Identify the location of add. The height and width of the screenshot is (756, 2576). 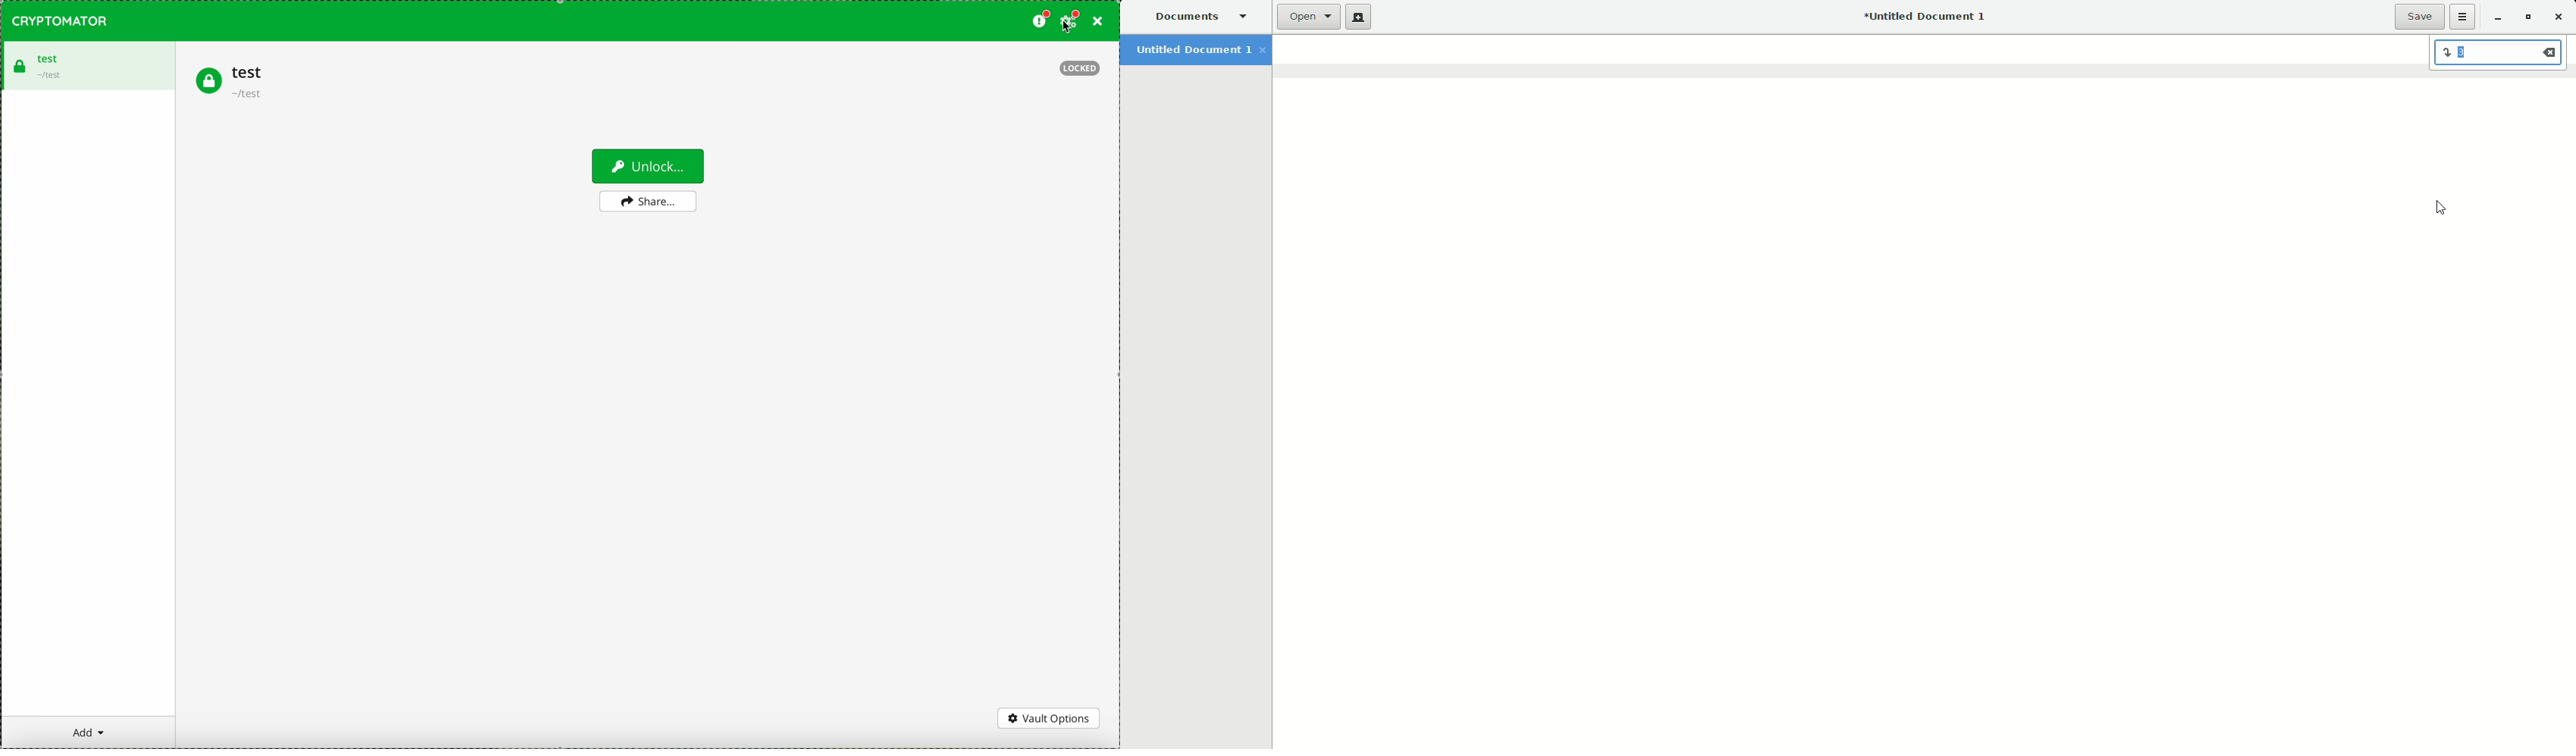
(89, 732).